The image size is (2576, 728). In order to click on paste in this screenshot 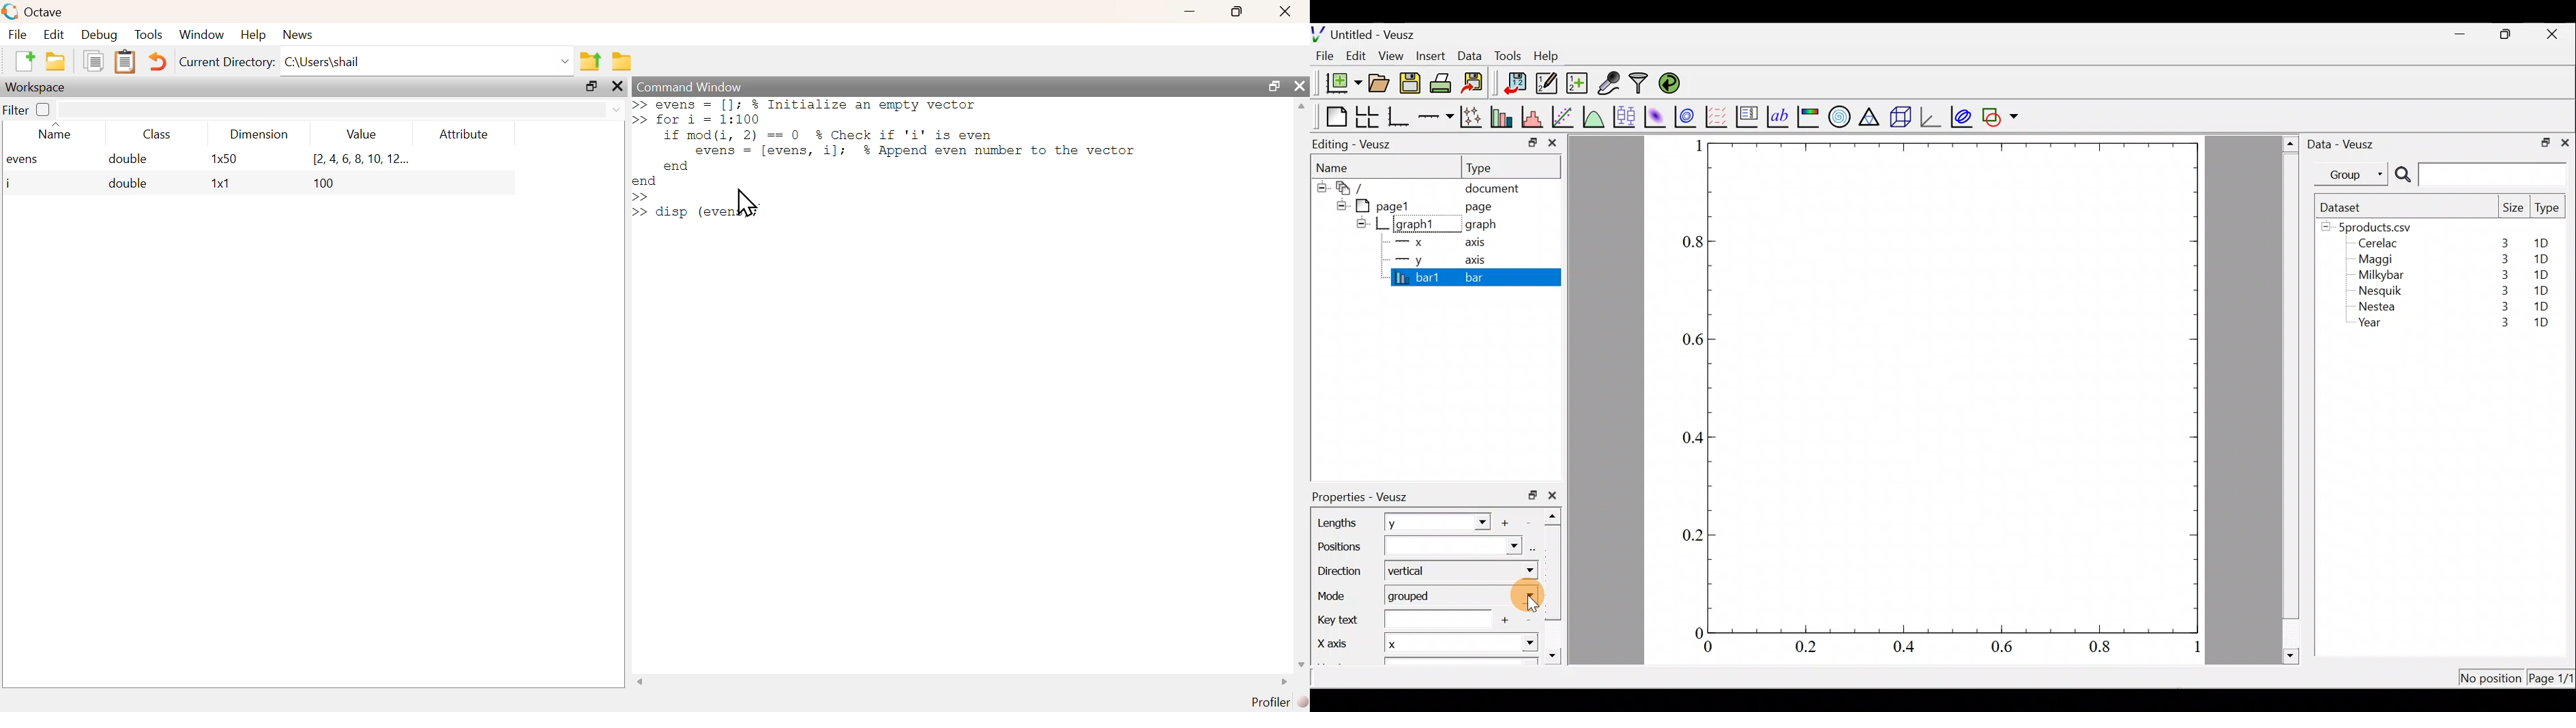, I will do `click(125, 62)`.